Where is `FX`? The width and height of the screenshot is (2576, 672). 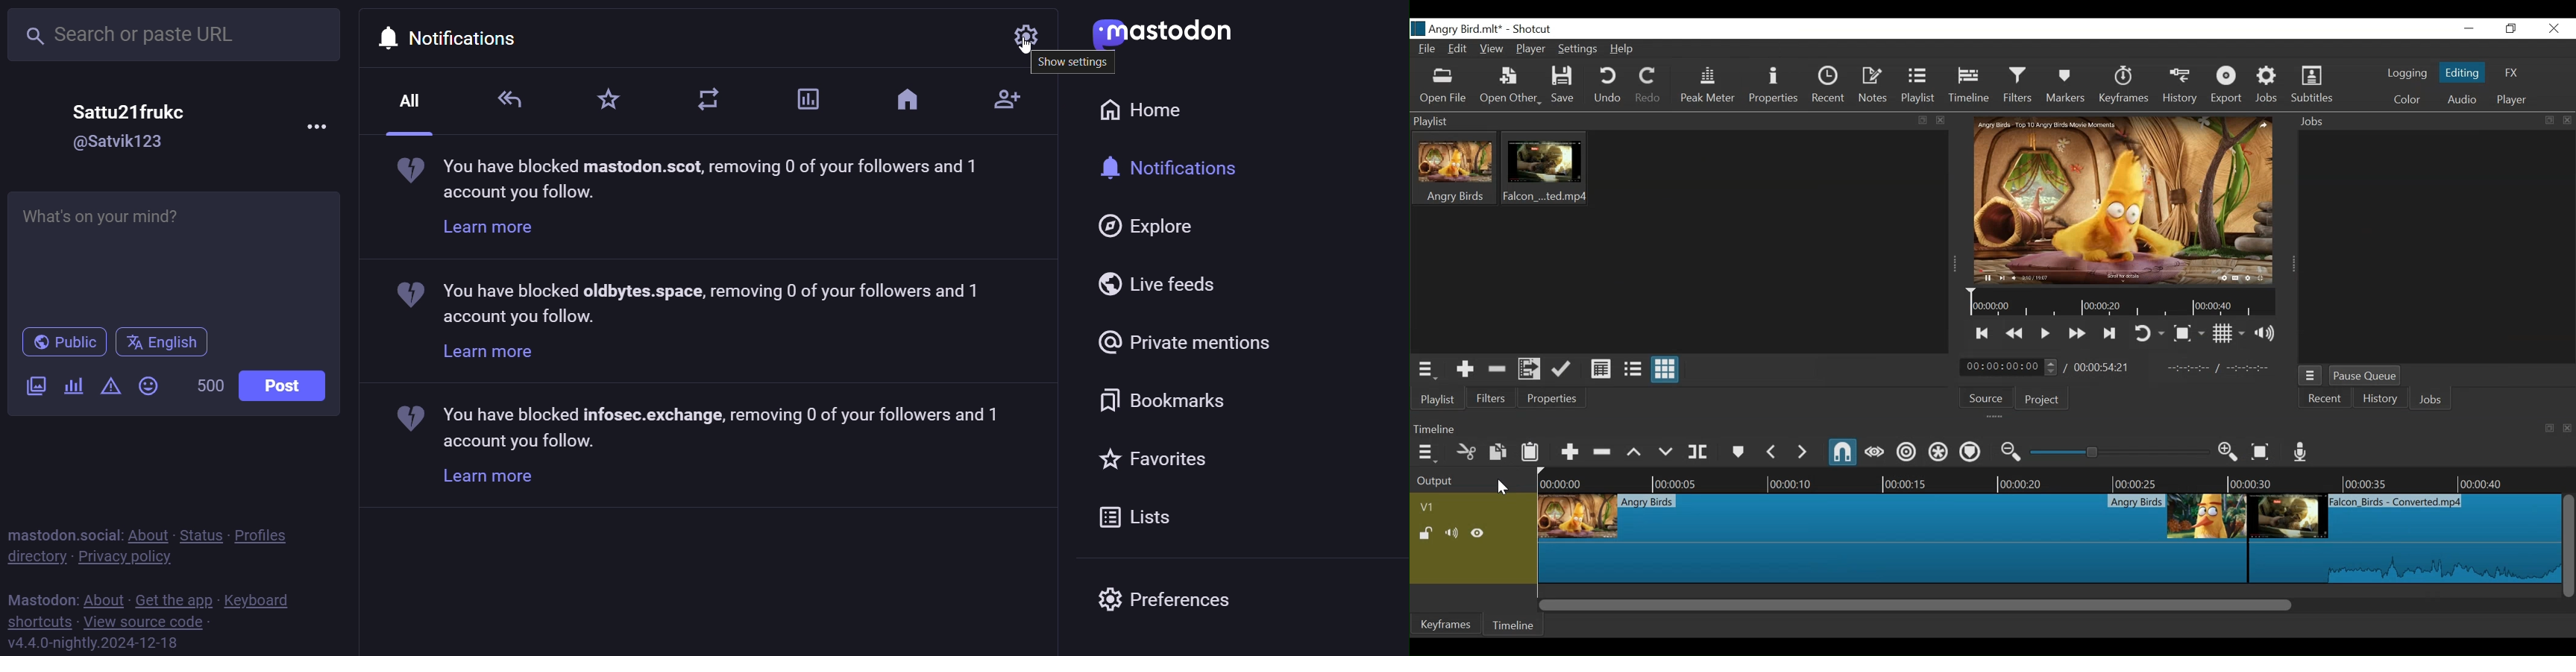 FX is located at coordinates (2516, 73).